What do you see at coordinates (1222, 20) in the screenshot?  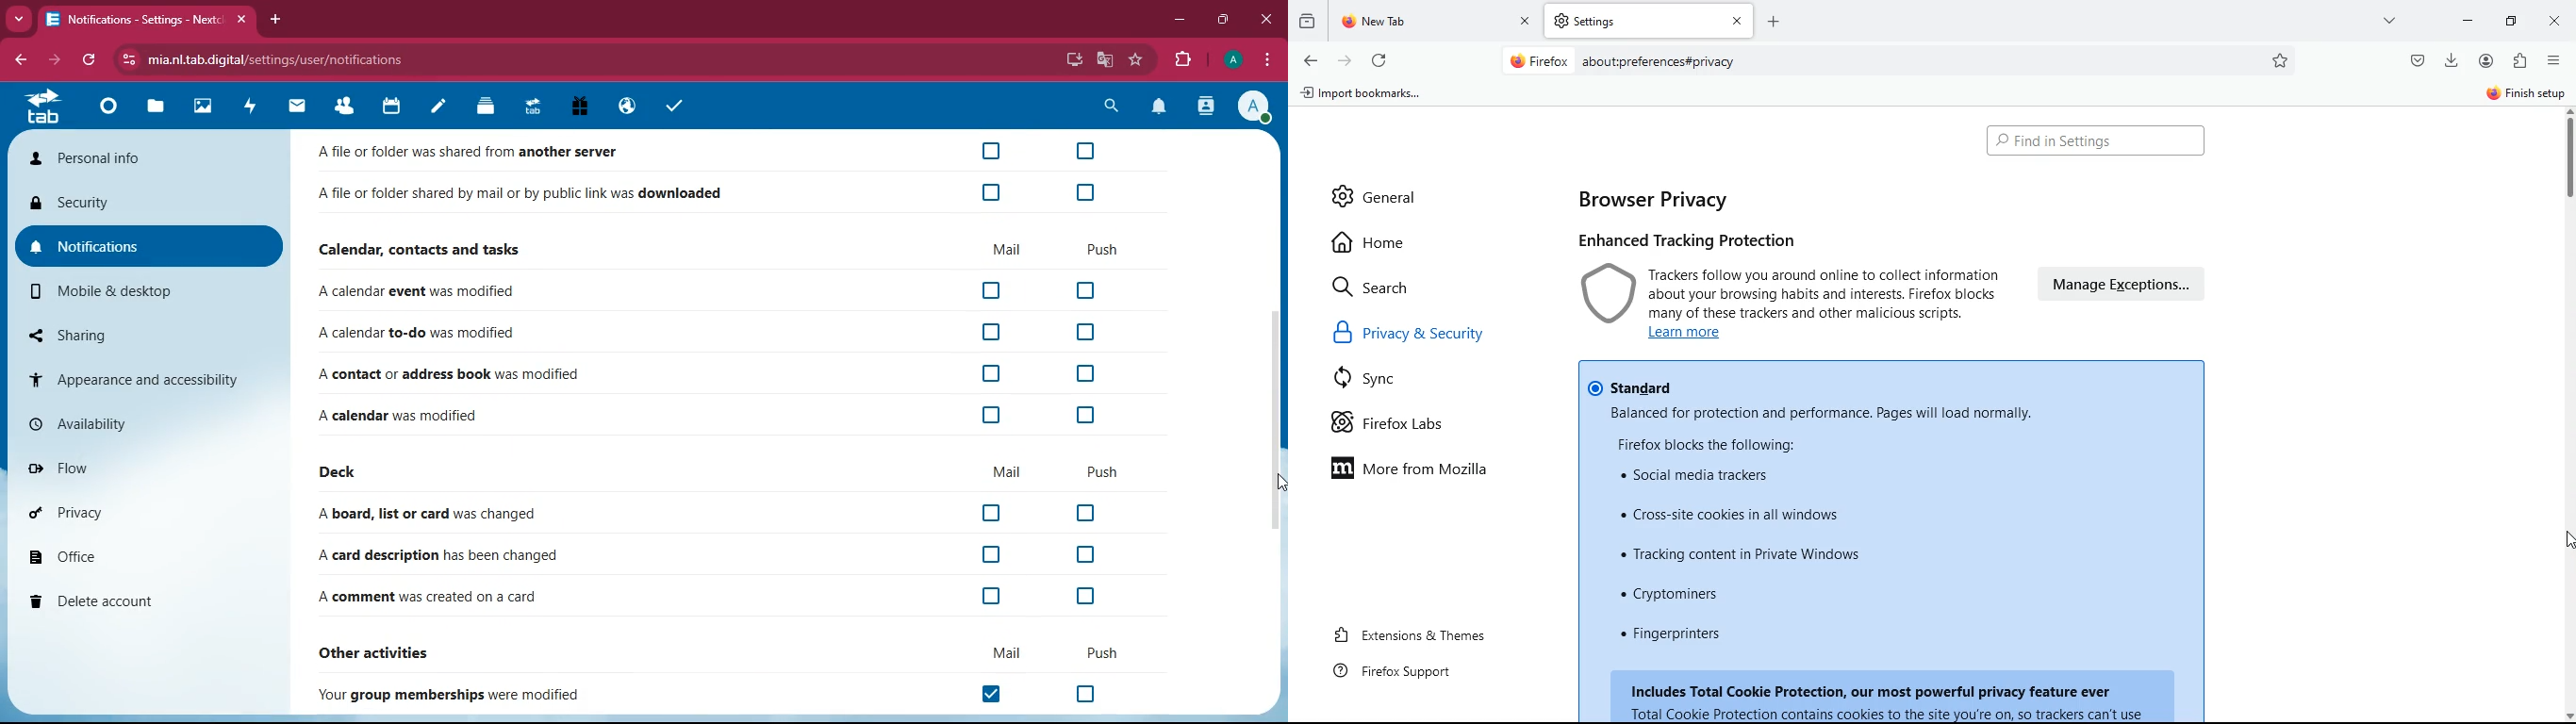 I see `maximize` at bounding box center [1222, 20].